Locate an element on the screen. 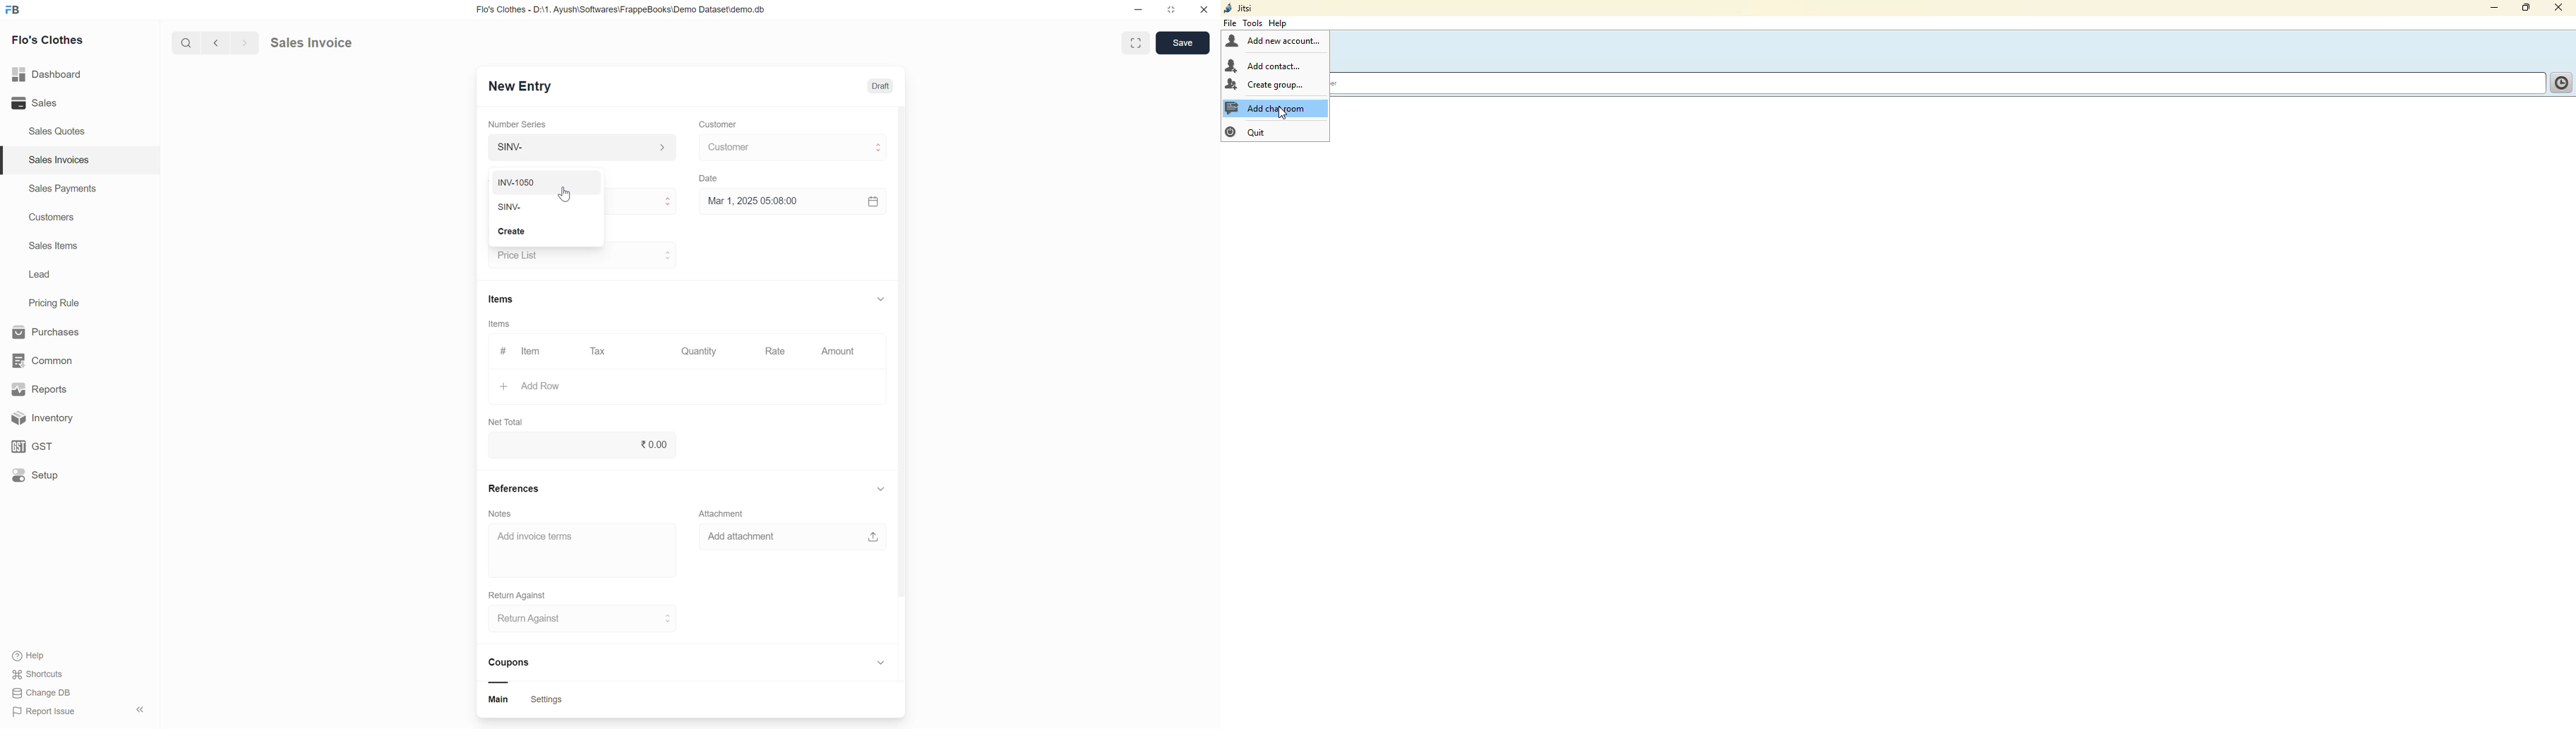  minimize is located at coordinates (2488, 8).